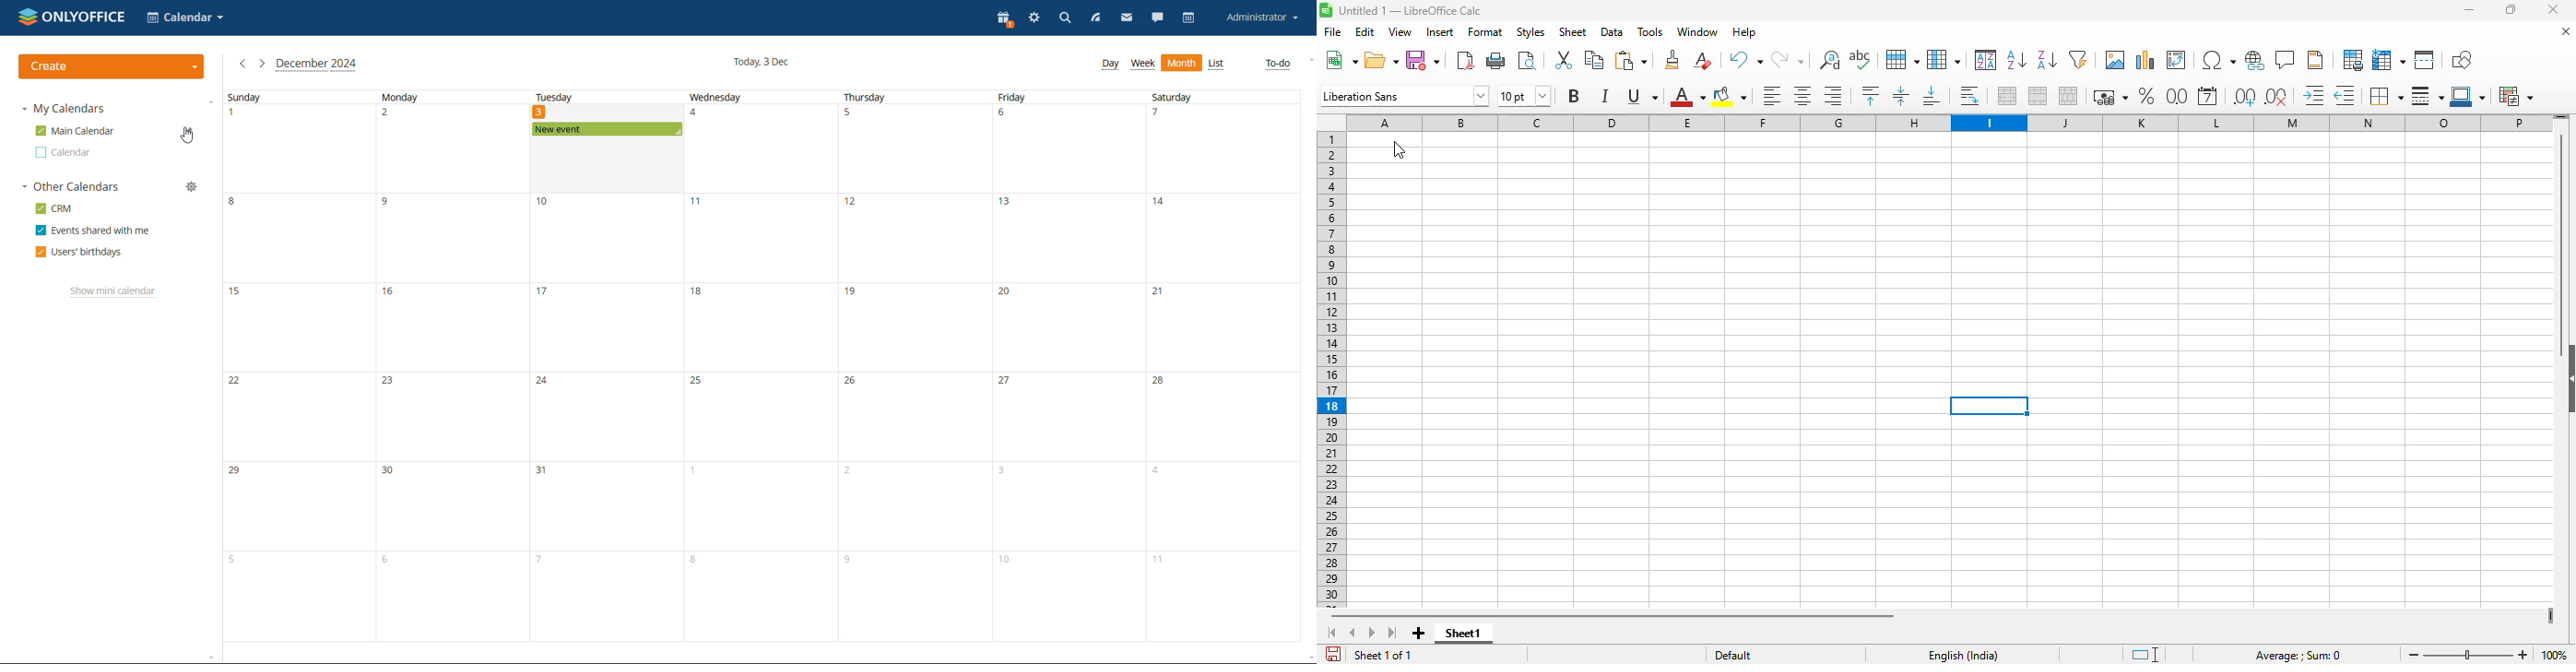 Image resolution: width=2576 pixels, height=672 pixels. What do you see at coordinates (2109, 97) in the screenshot?
I see `format as currency` at bounding box center [2109, 97].